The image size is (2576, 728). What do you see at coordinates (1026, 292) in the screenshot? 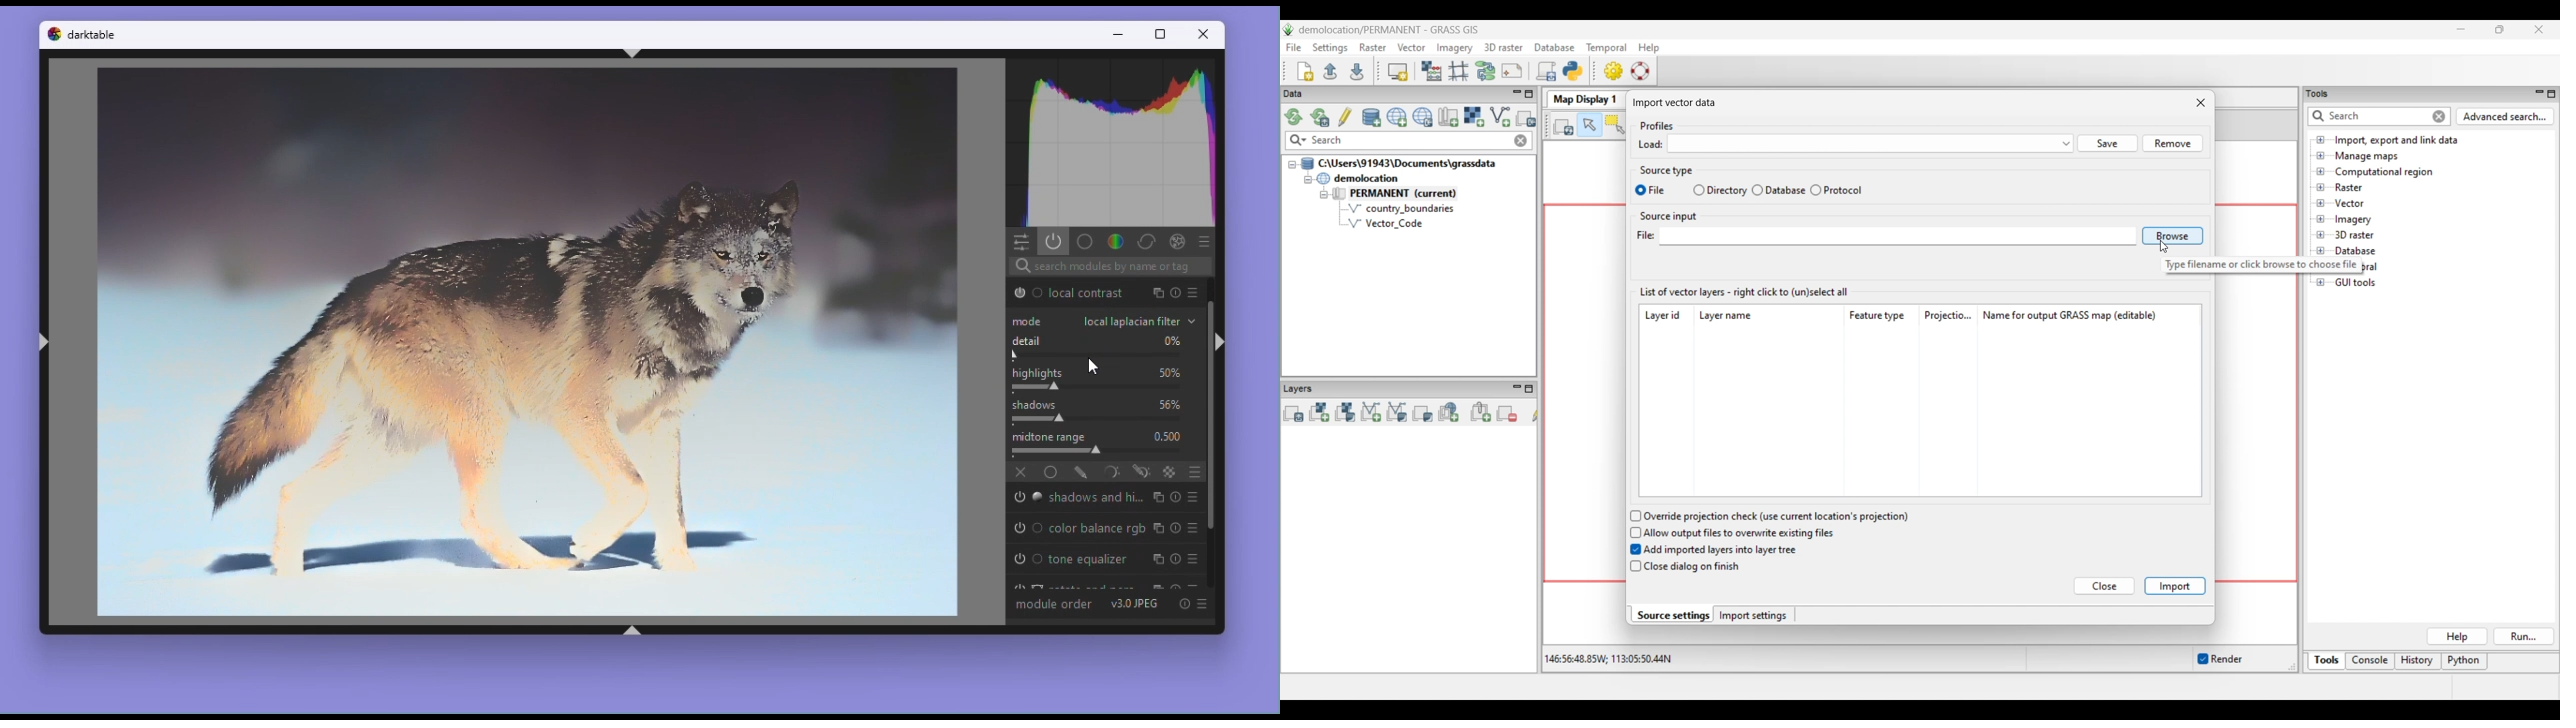
I see `'local contrast' is switched on` at bounding box center [1026, 292].